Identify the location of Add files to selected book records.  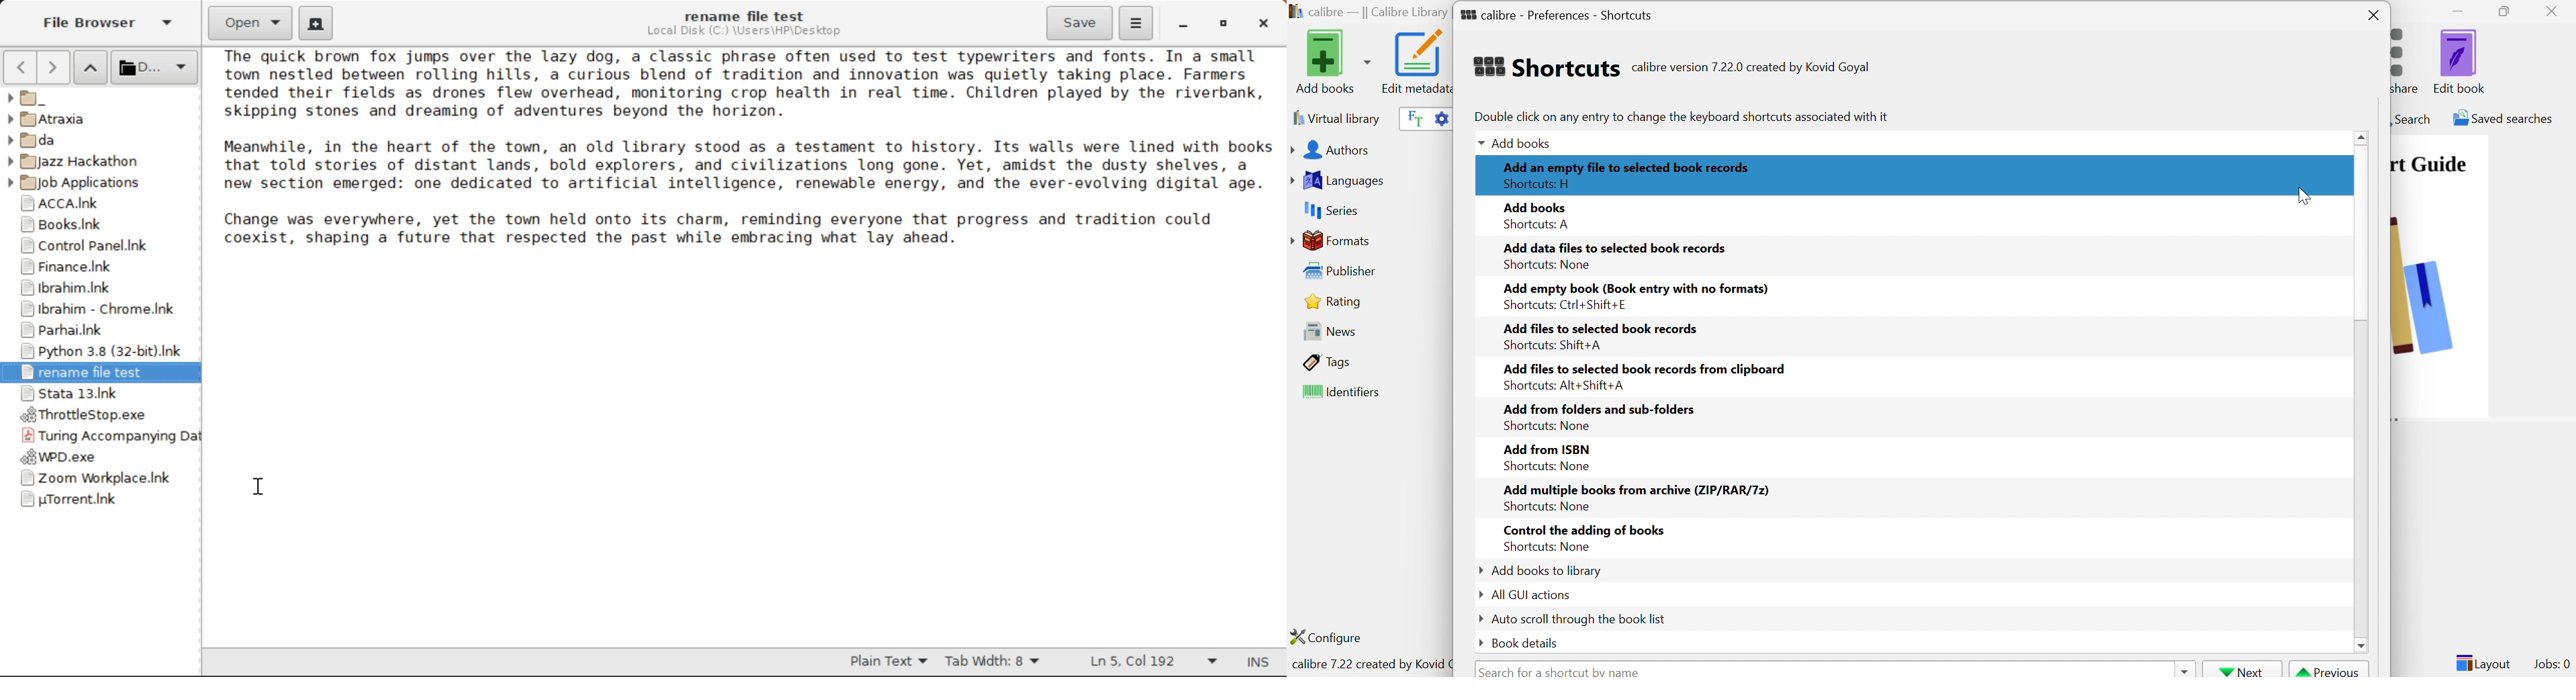
(1603, 326).